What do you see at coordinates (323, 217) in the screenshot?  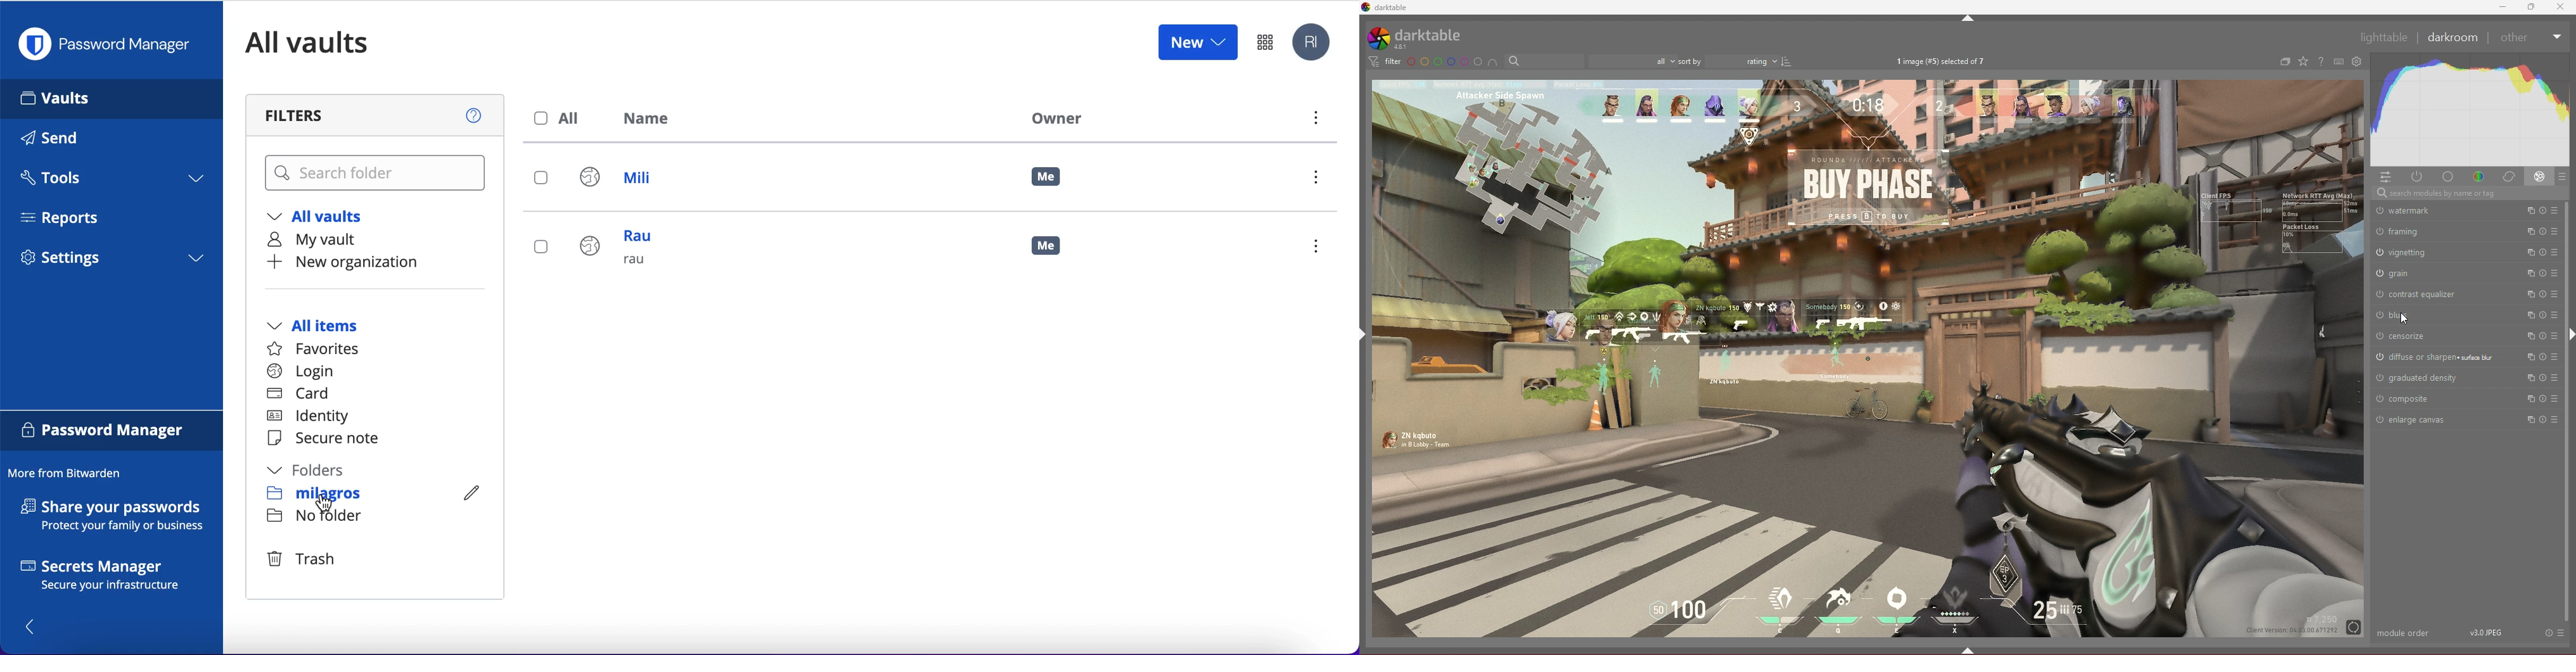 I see `all vaults` at bounding box center [323, 217].